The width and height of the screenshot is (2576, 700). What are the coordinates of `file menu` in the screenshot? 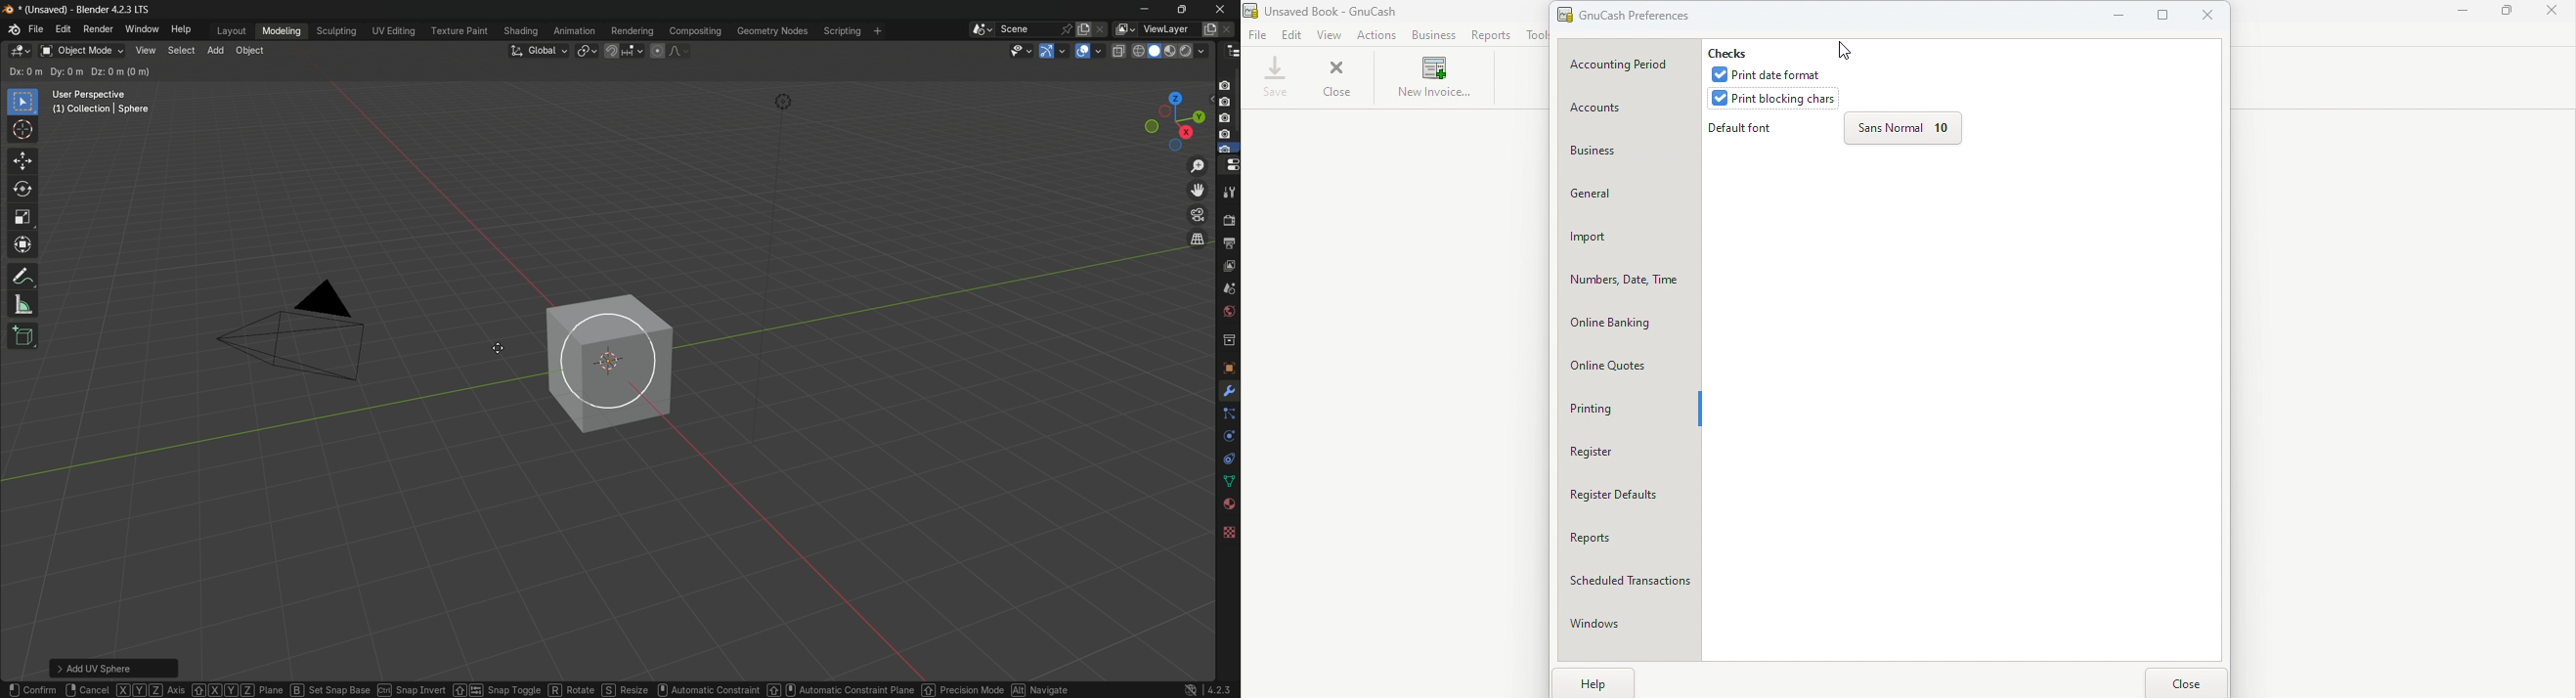 It's located at (37, 30).